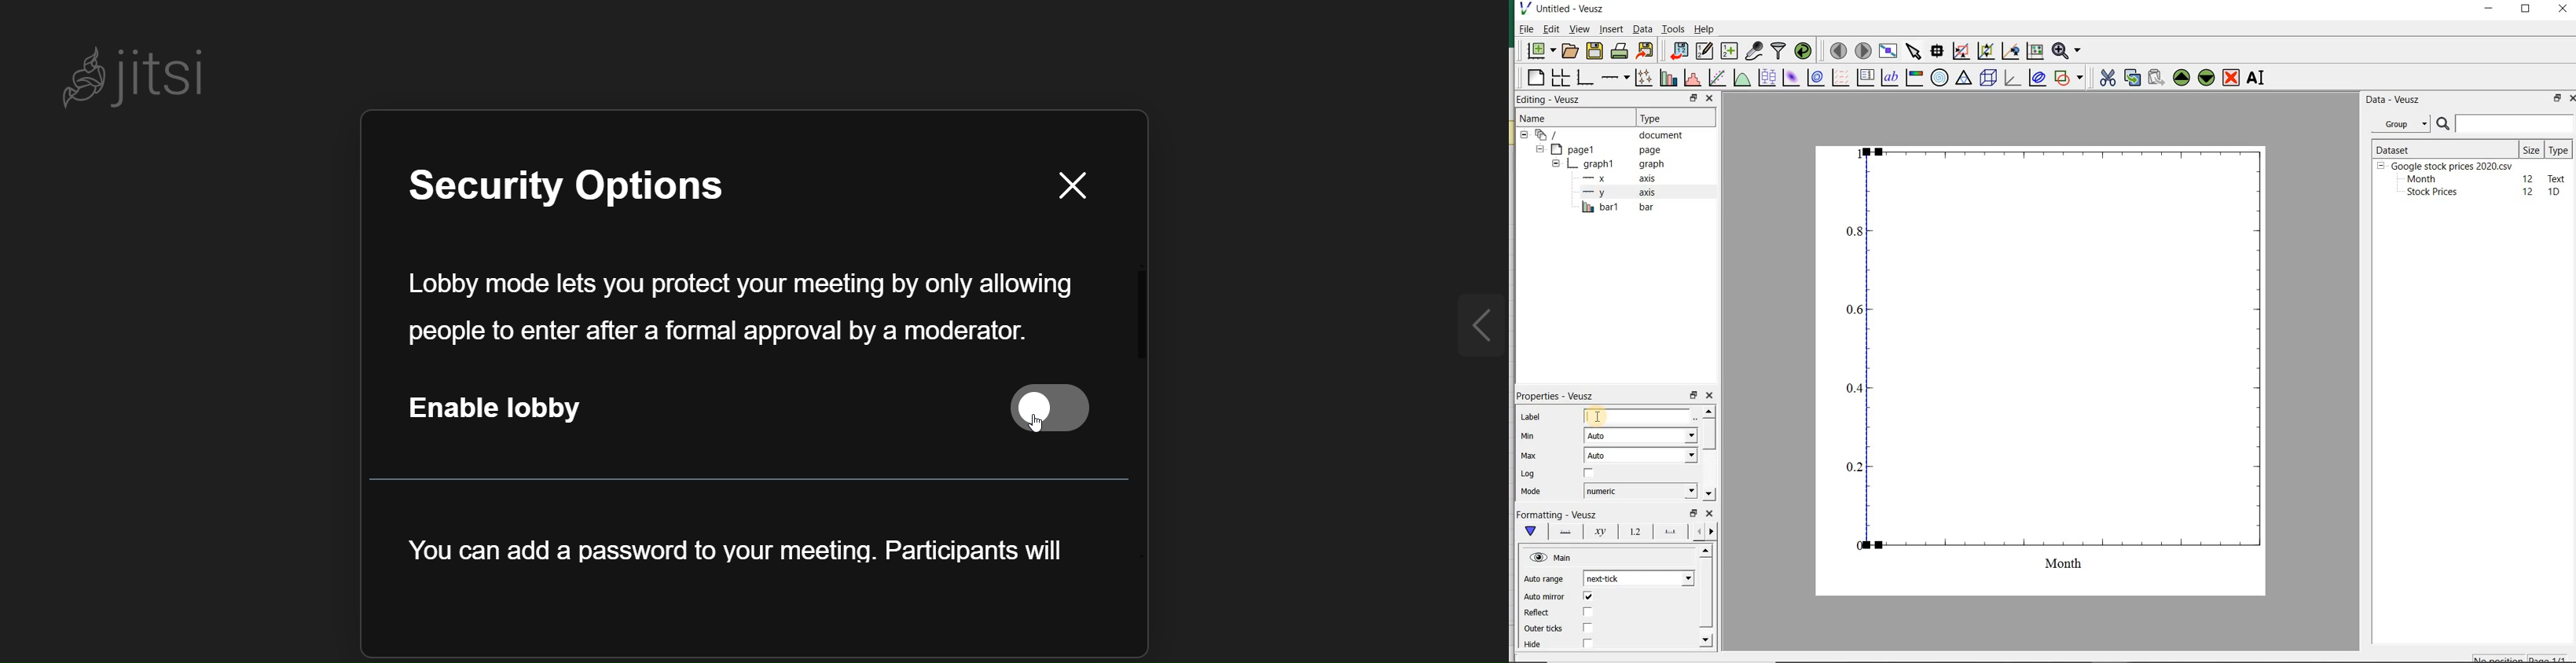 The width and height of the screenshot is (2576, 672). I want to click on close, so click(1709, 98).